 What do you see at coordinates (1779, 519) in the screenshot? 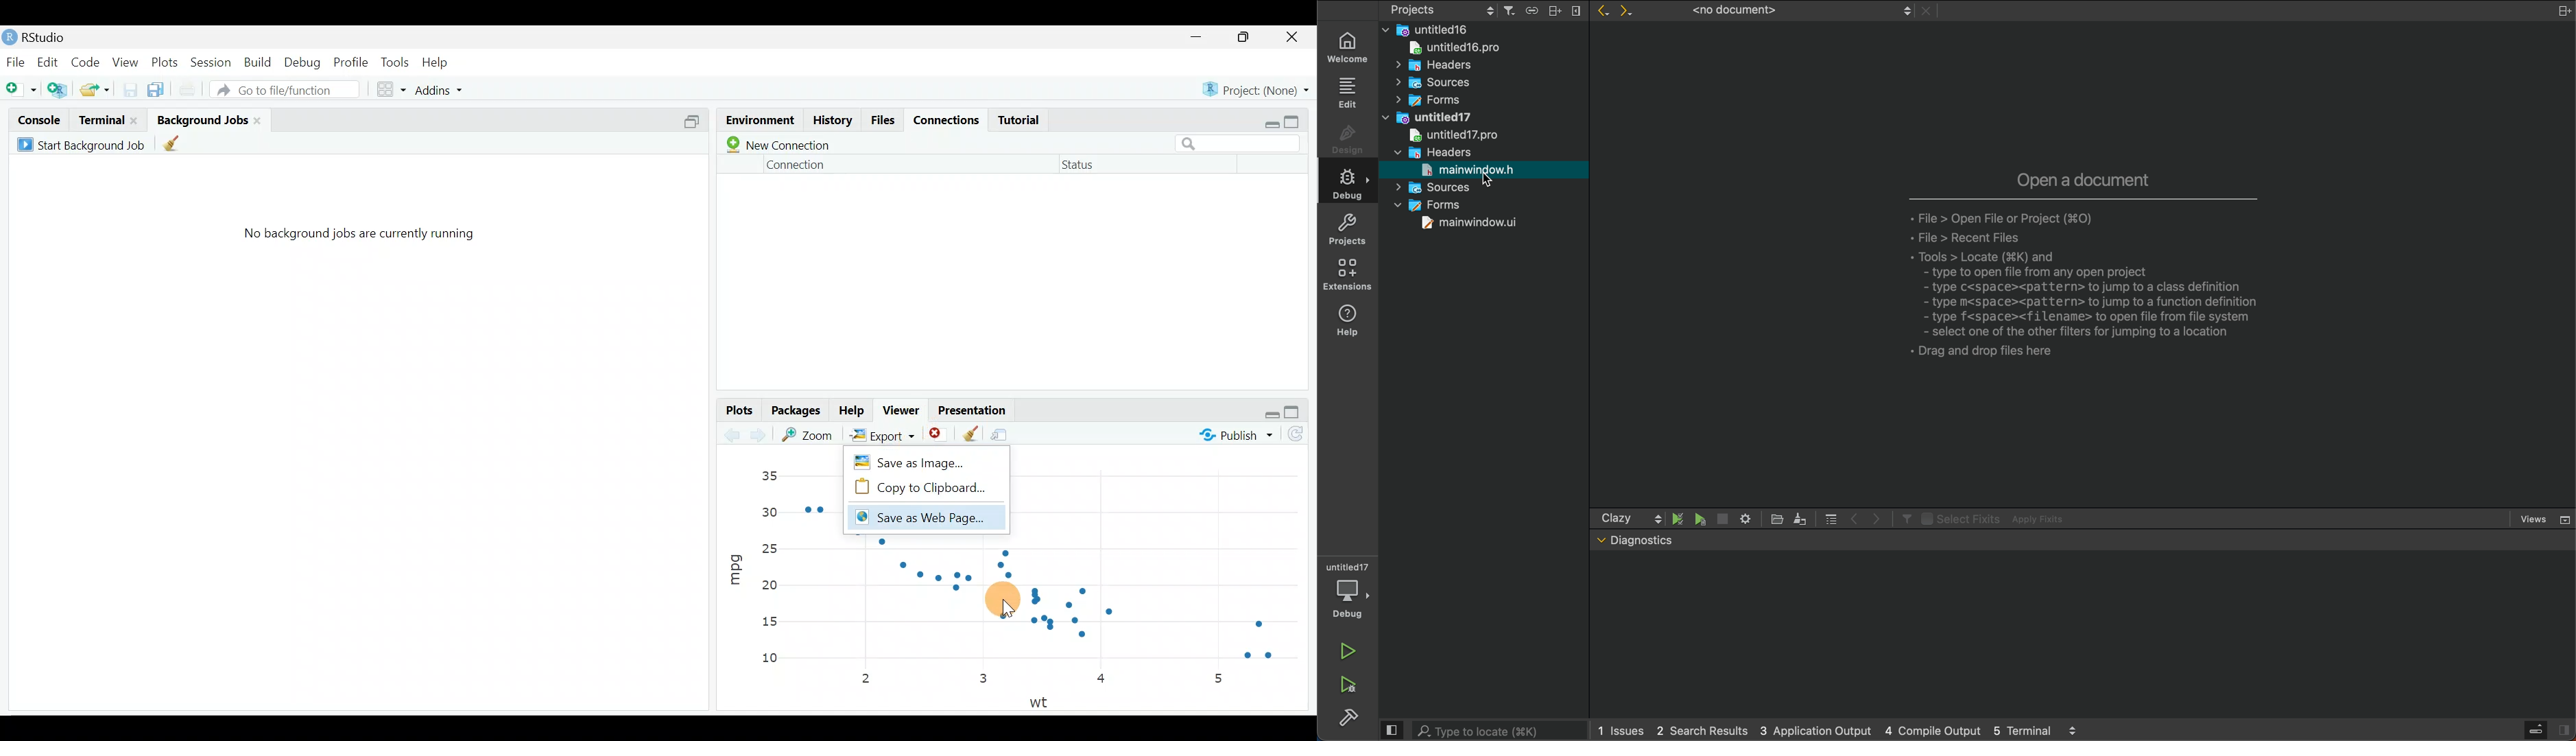
I see `file` at bounding box center [1779, 519].